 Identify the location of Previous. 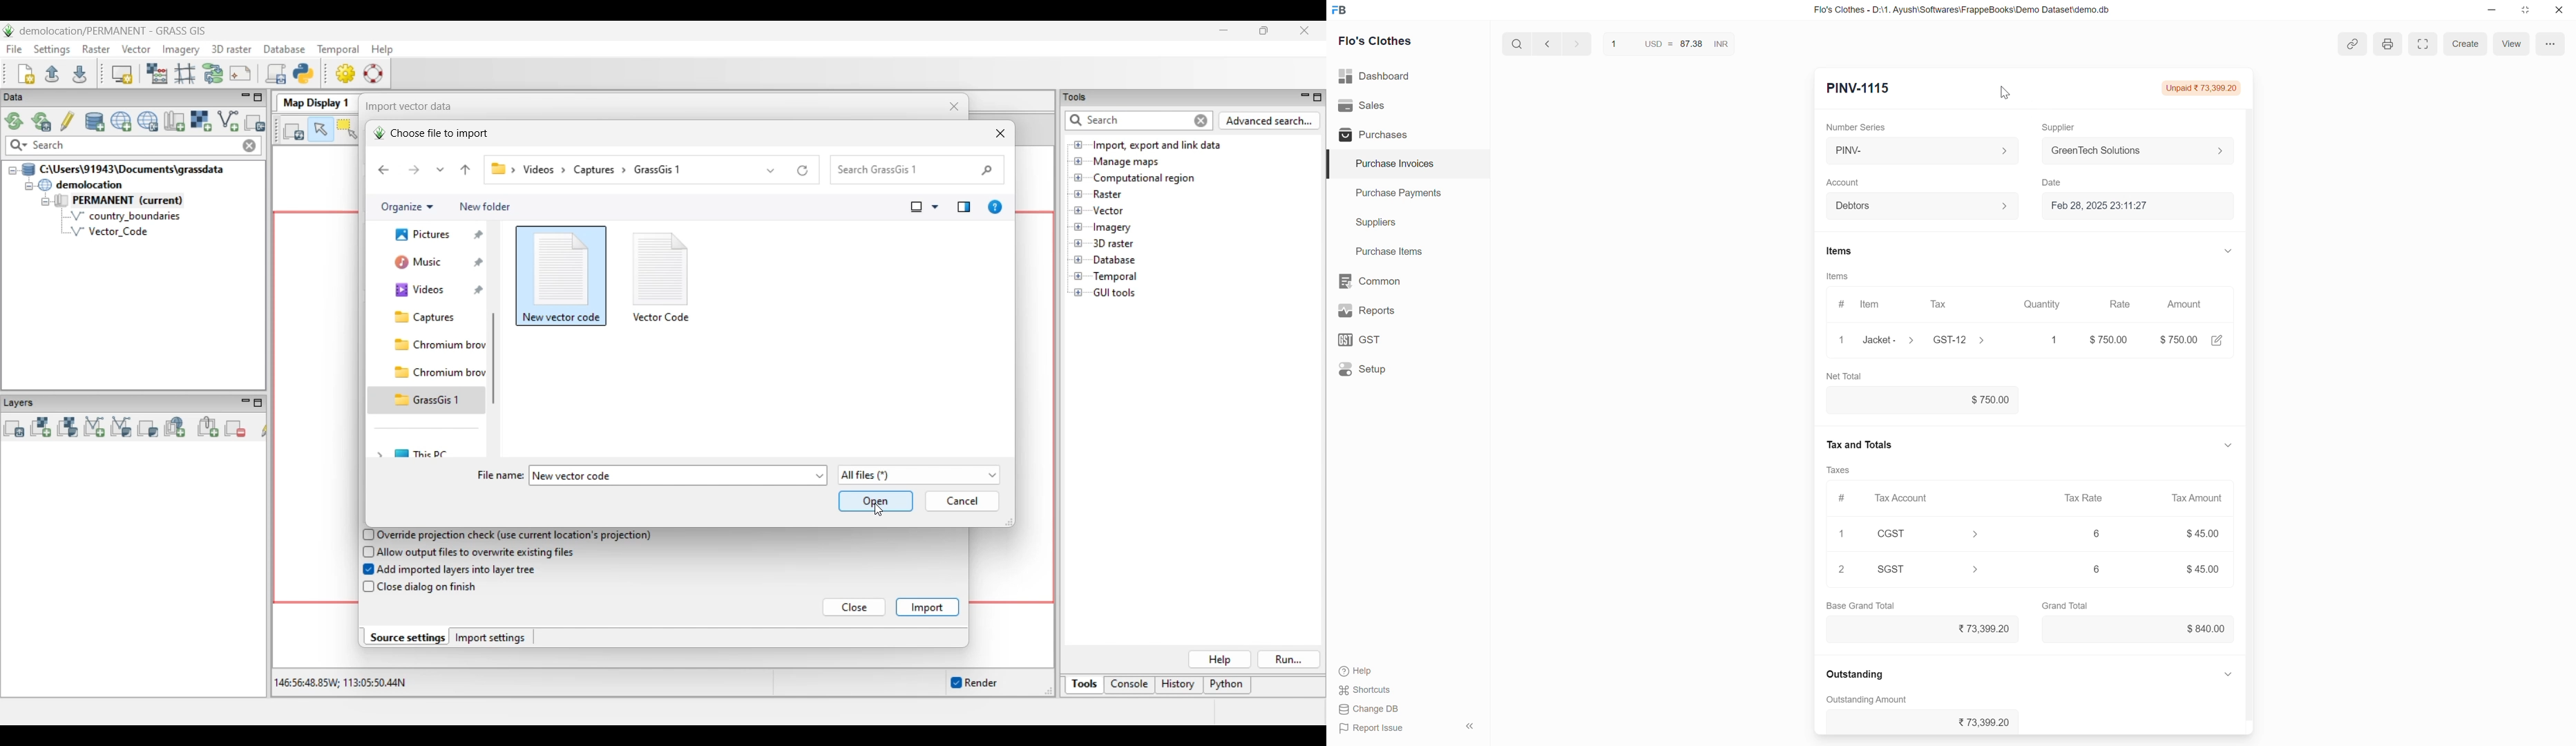
(1547, 43).